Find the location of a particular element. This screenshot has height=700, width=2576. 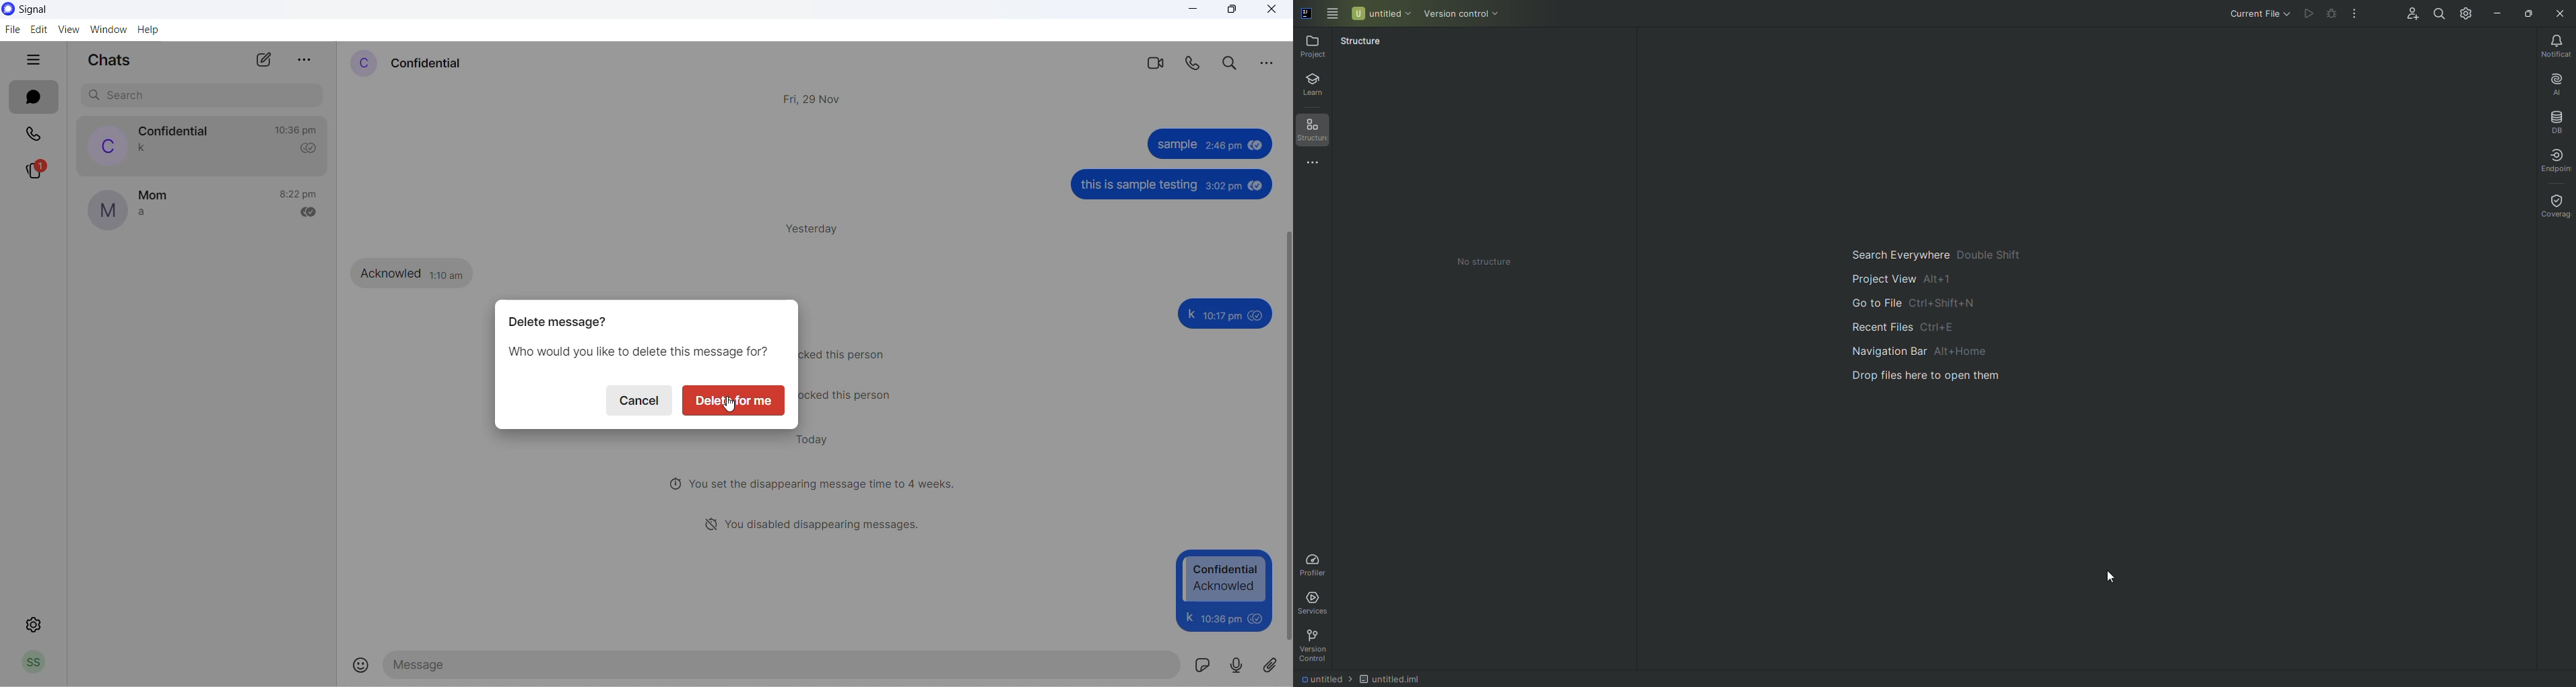

read recipient is located at coordinates (310, 211).